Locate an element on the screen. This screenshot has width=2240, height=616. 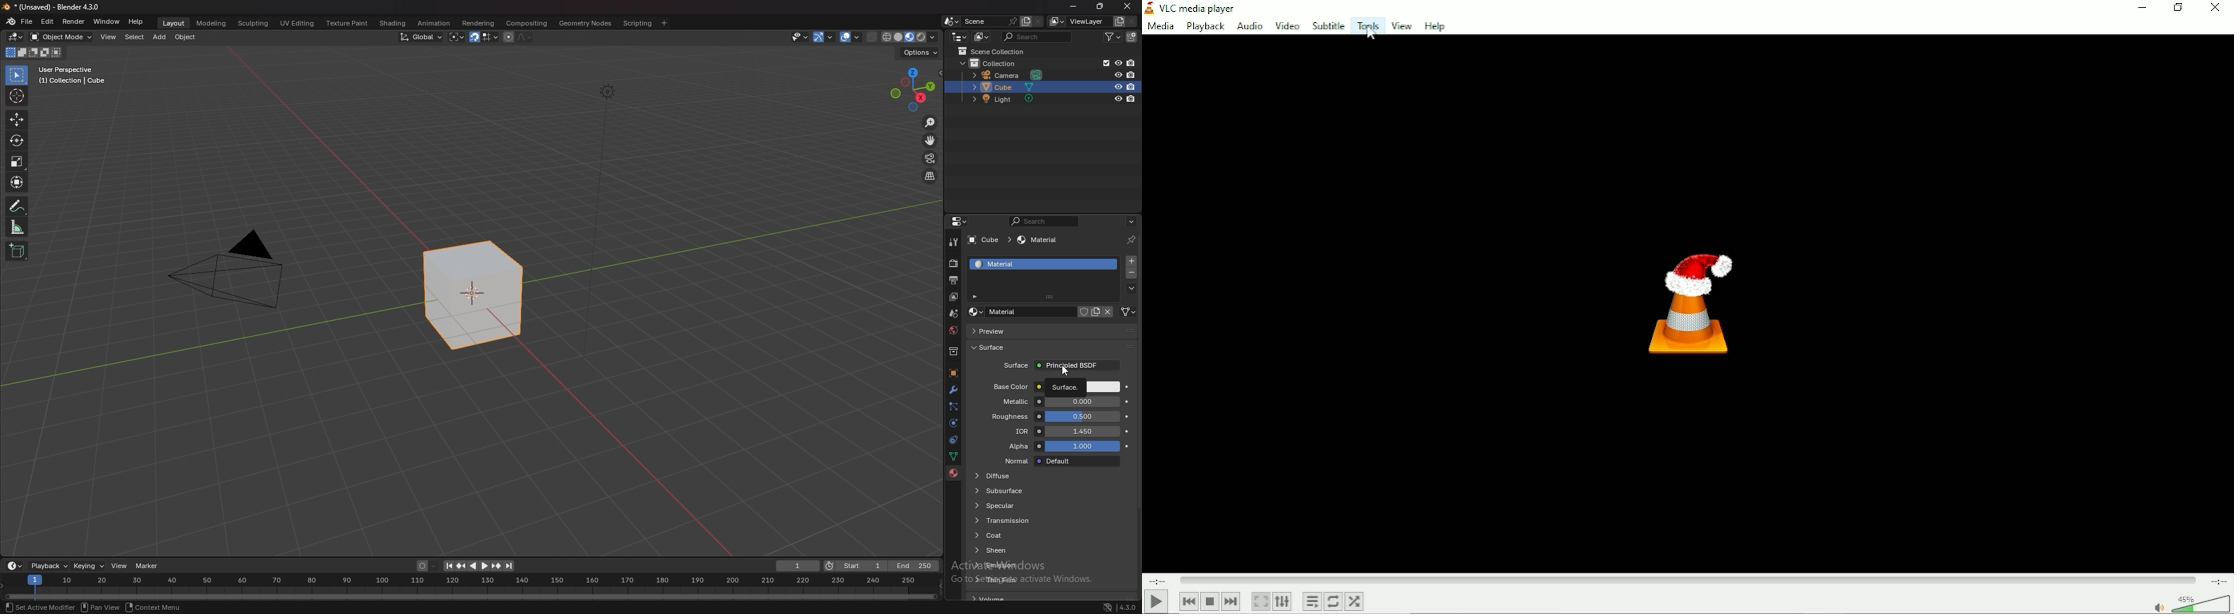
edit is located at coordinates (49, 21).